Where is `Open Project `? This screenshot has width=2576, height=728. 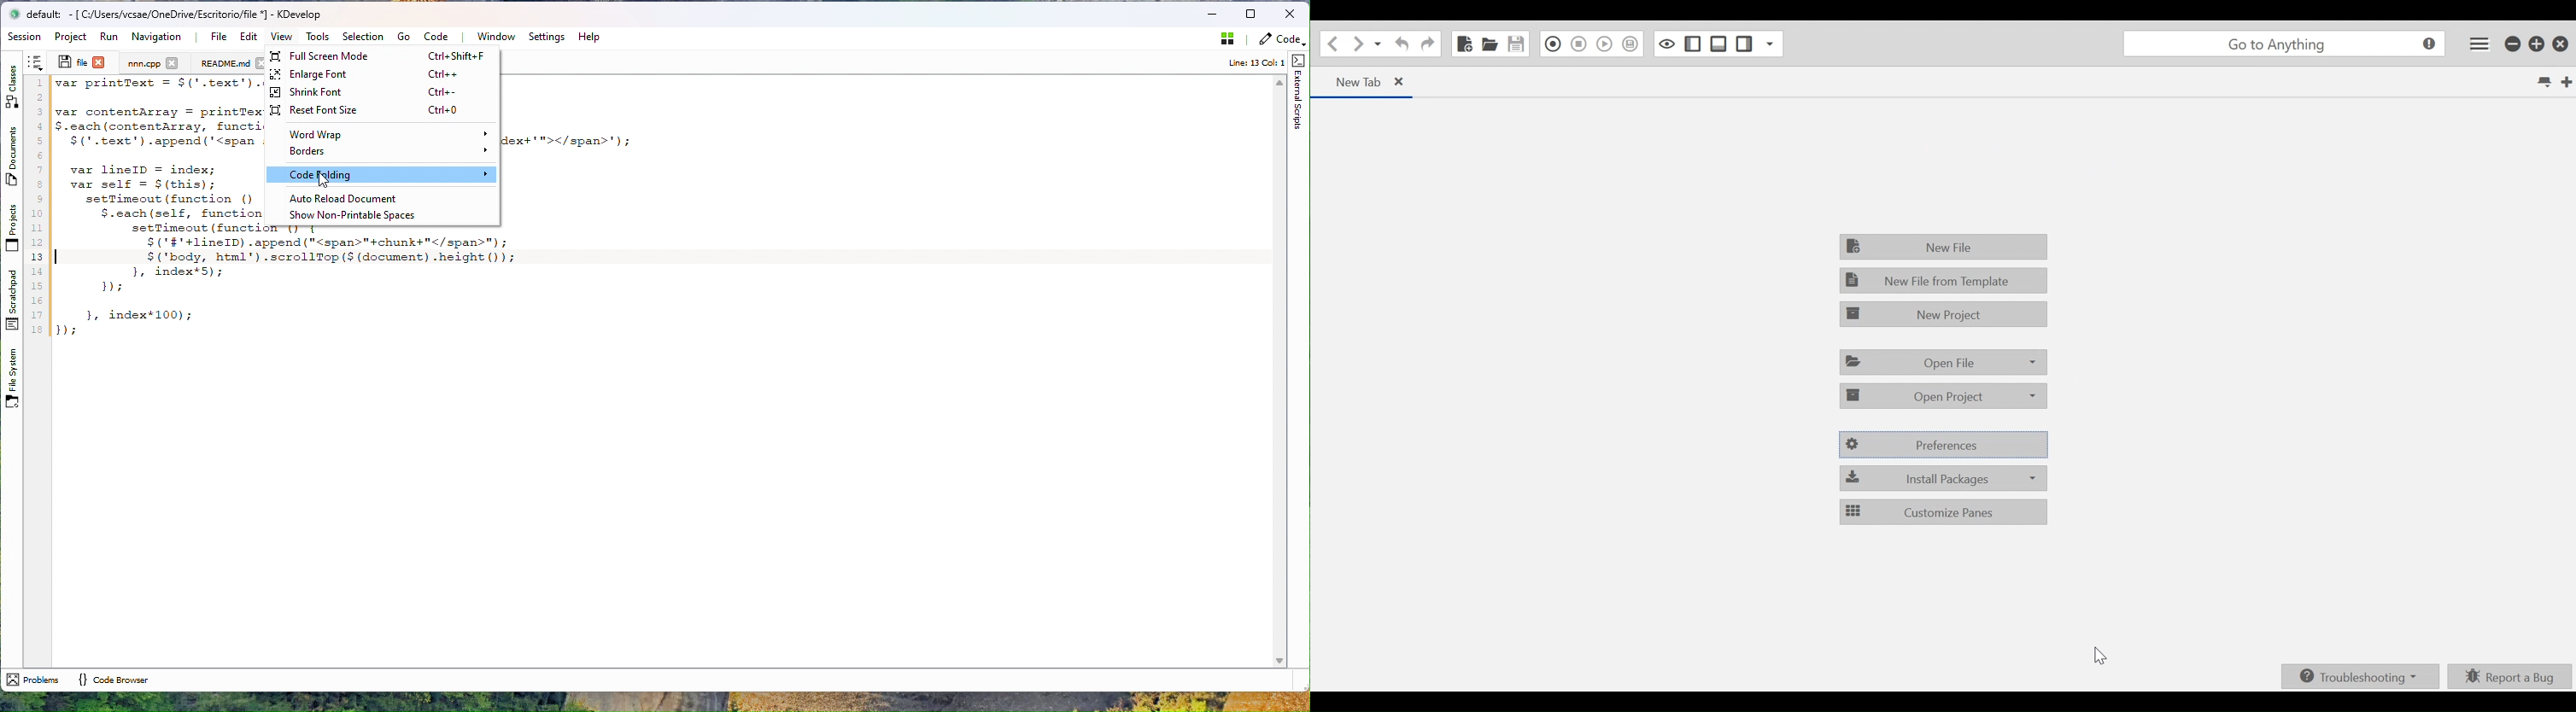 Open Project  is located at coordinates (1944, 395).